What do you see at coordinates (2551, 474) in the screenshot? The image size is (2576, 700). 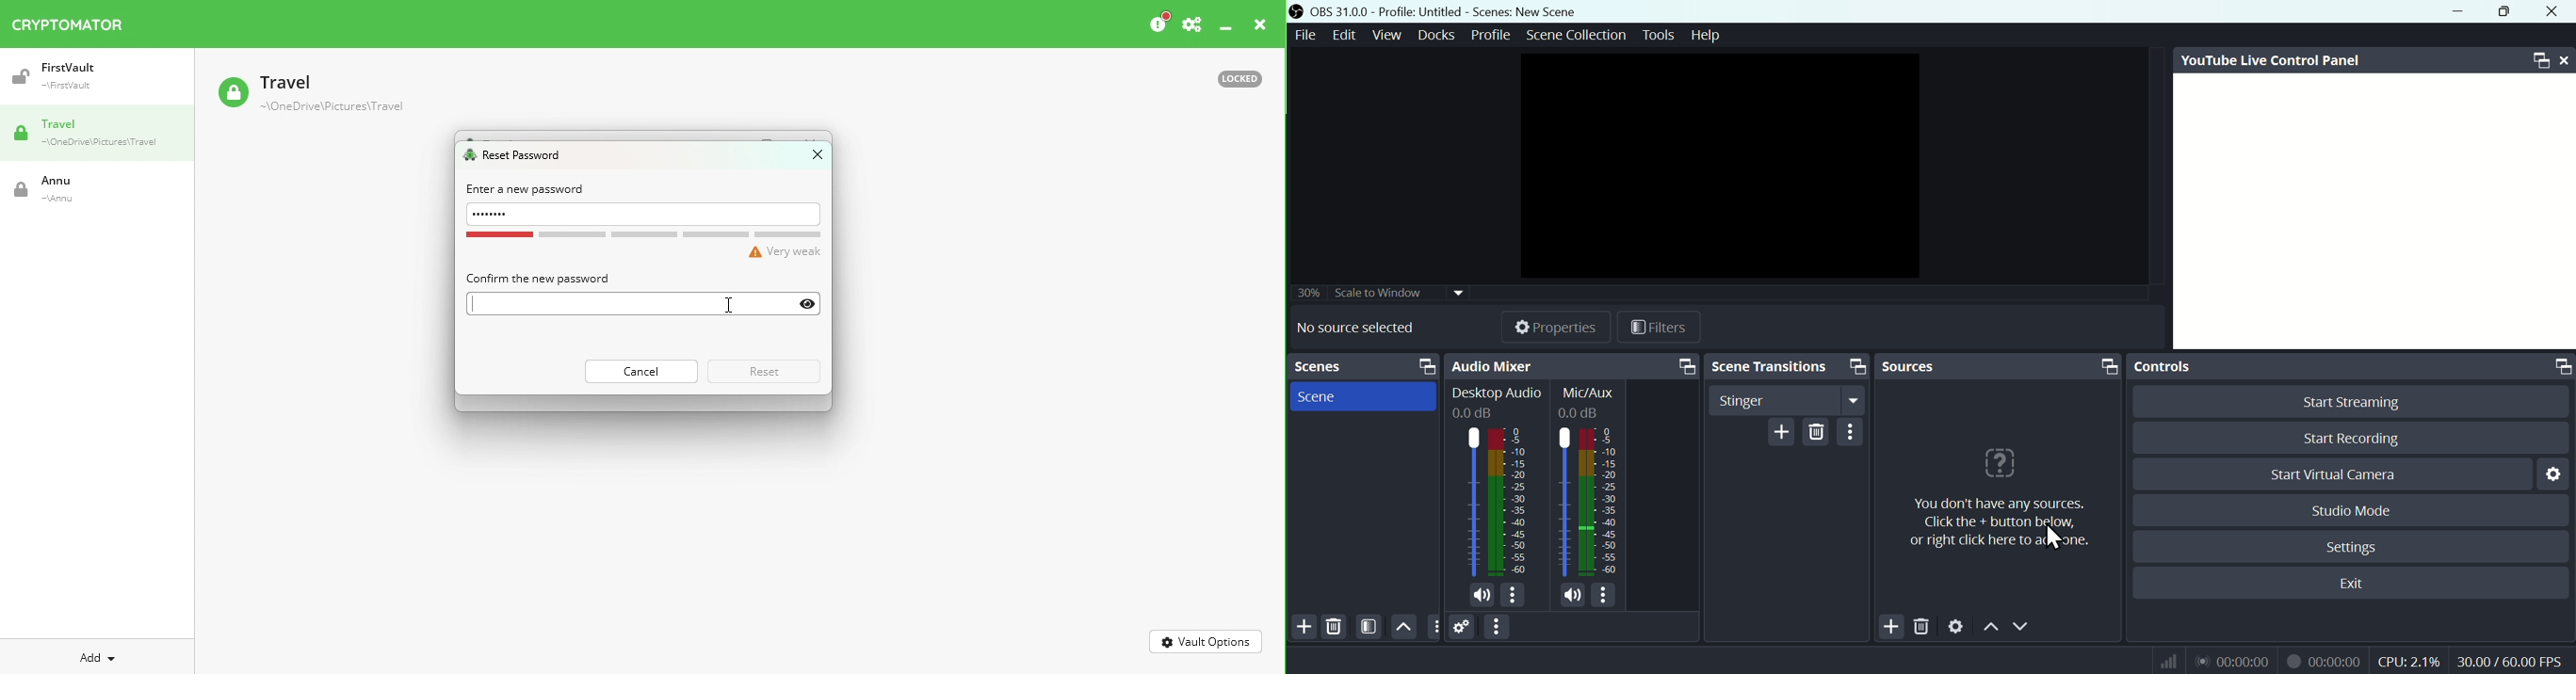 I see `Settings` at bounding box center [2551, 474].